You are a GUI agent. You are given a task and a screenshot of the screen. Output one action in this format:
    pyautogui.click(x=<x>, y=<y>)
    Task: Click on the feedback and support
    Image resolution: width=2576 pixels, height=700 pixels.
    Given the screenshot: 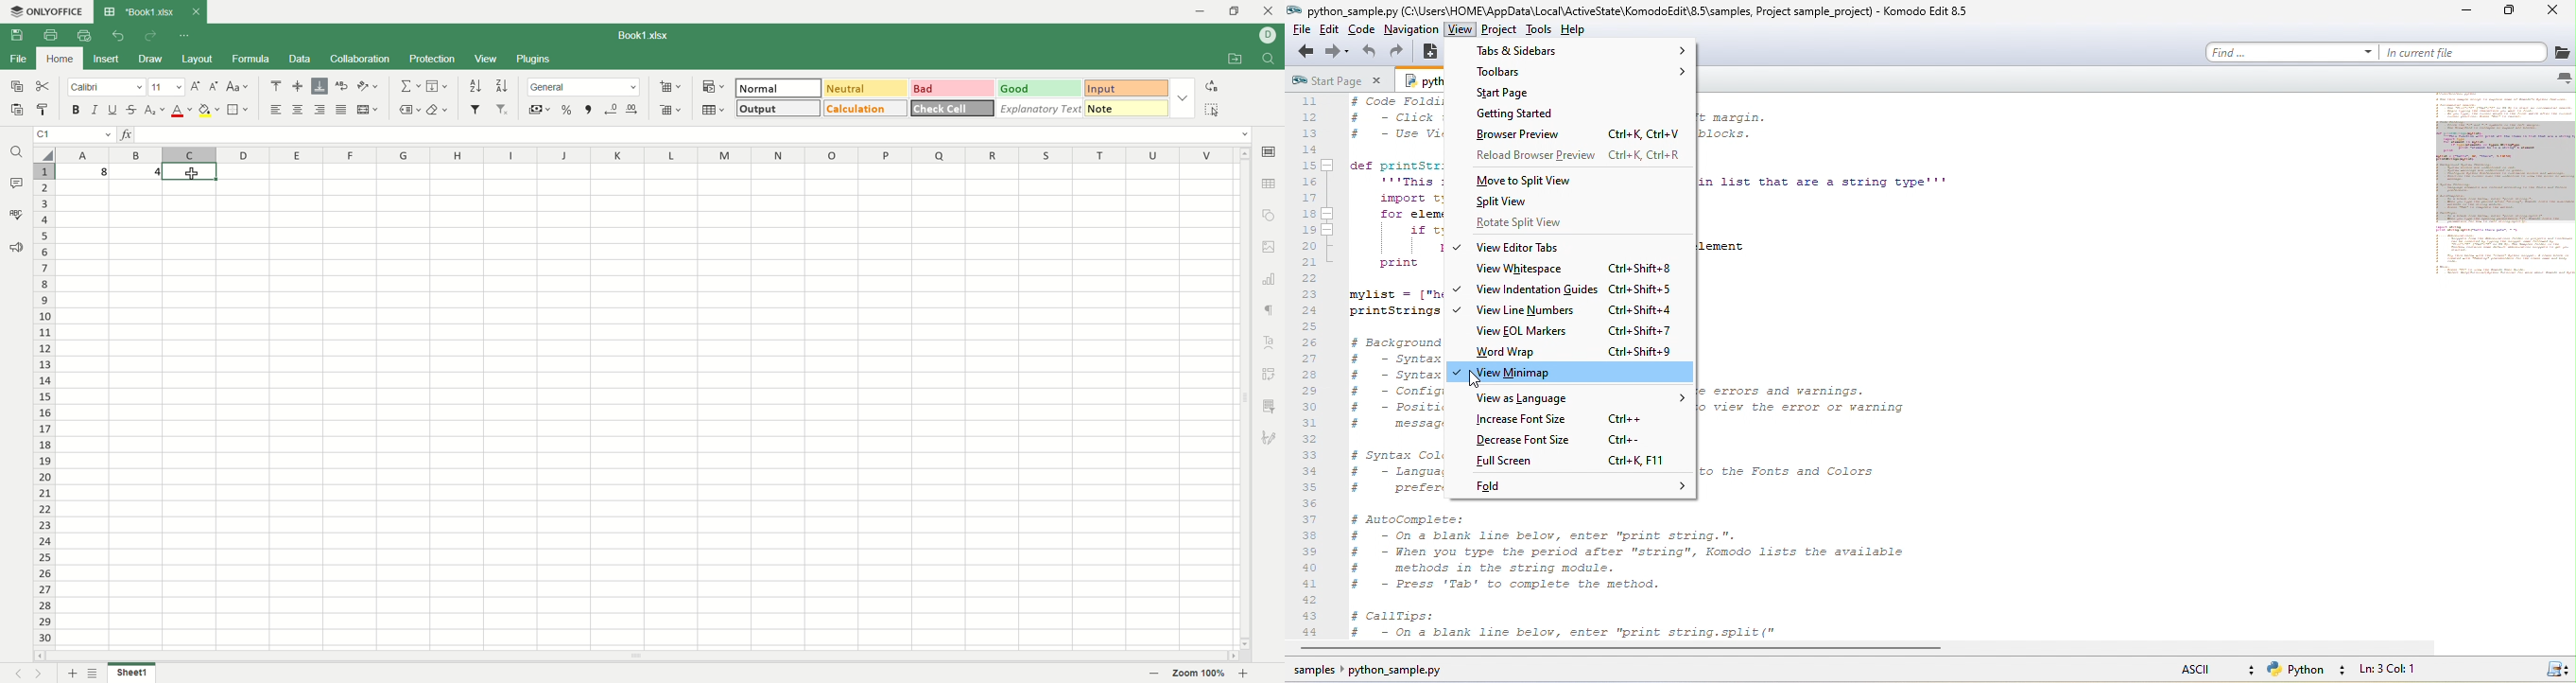 What is the action you would take?
    pyautogui.click(x=15, y=248)
    